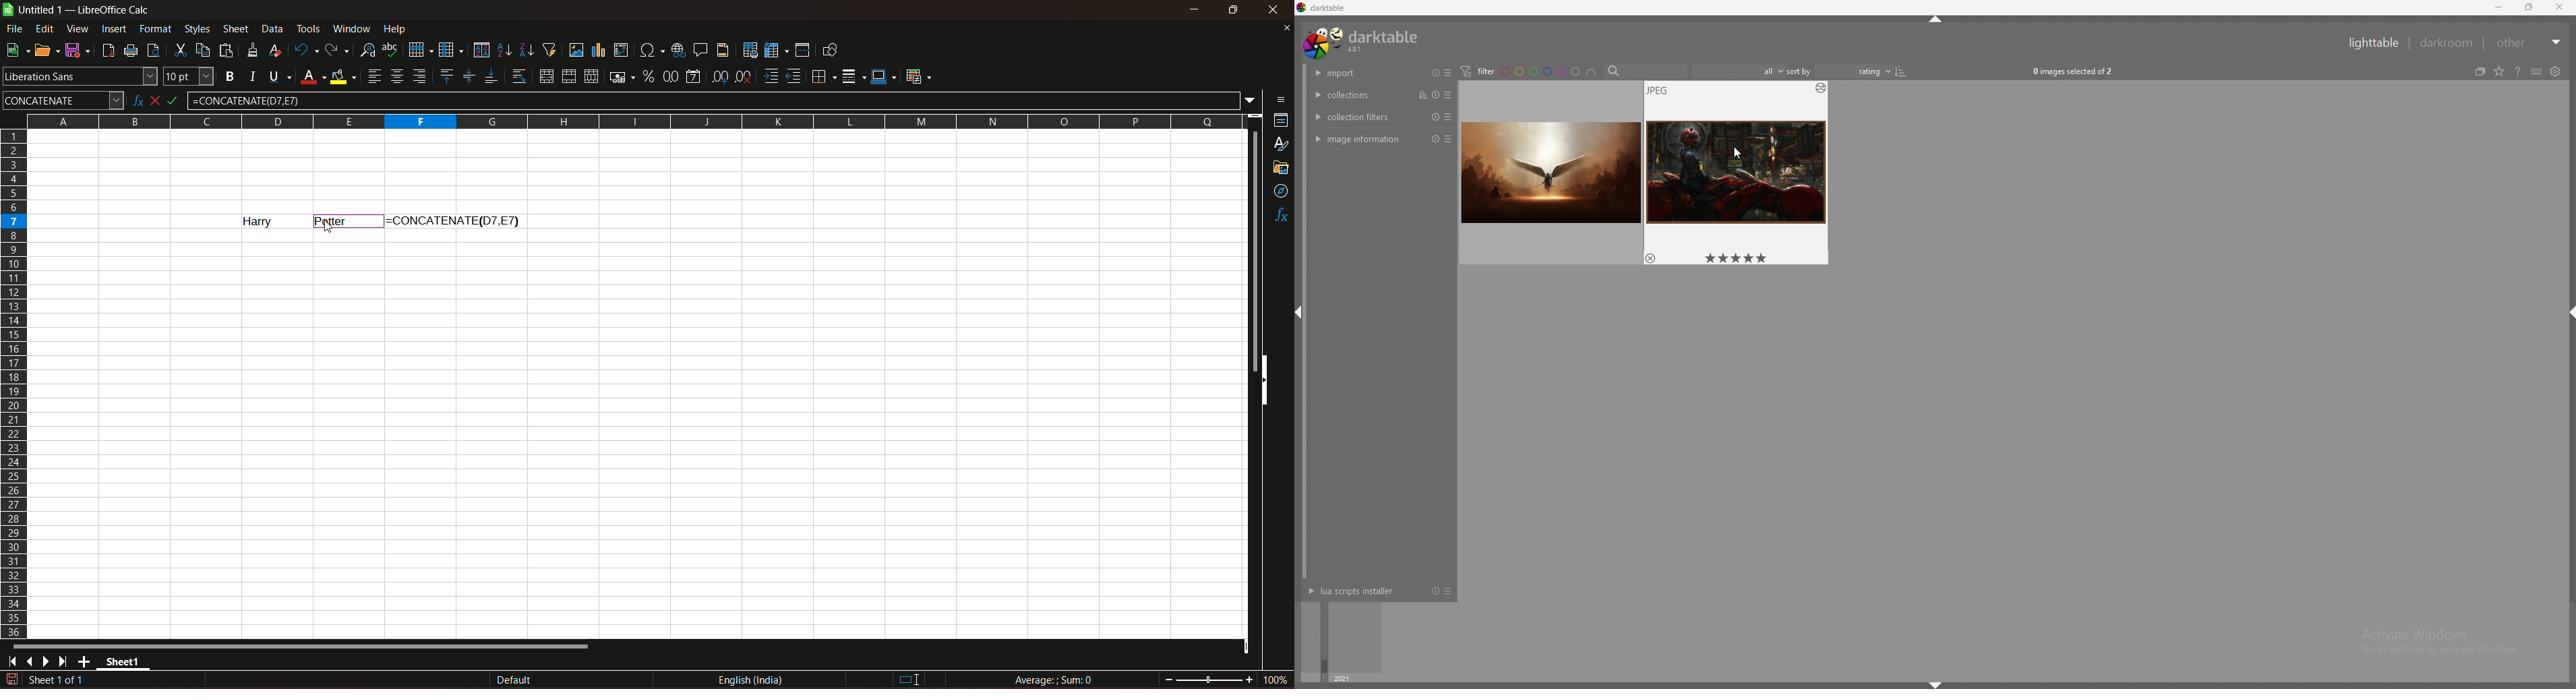 Image resolution: width=2576 pixels, height=700 pixels. Describe the element at coordinates (1435, 591) in the screenshot. I see `reset` at that location.